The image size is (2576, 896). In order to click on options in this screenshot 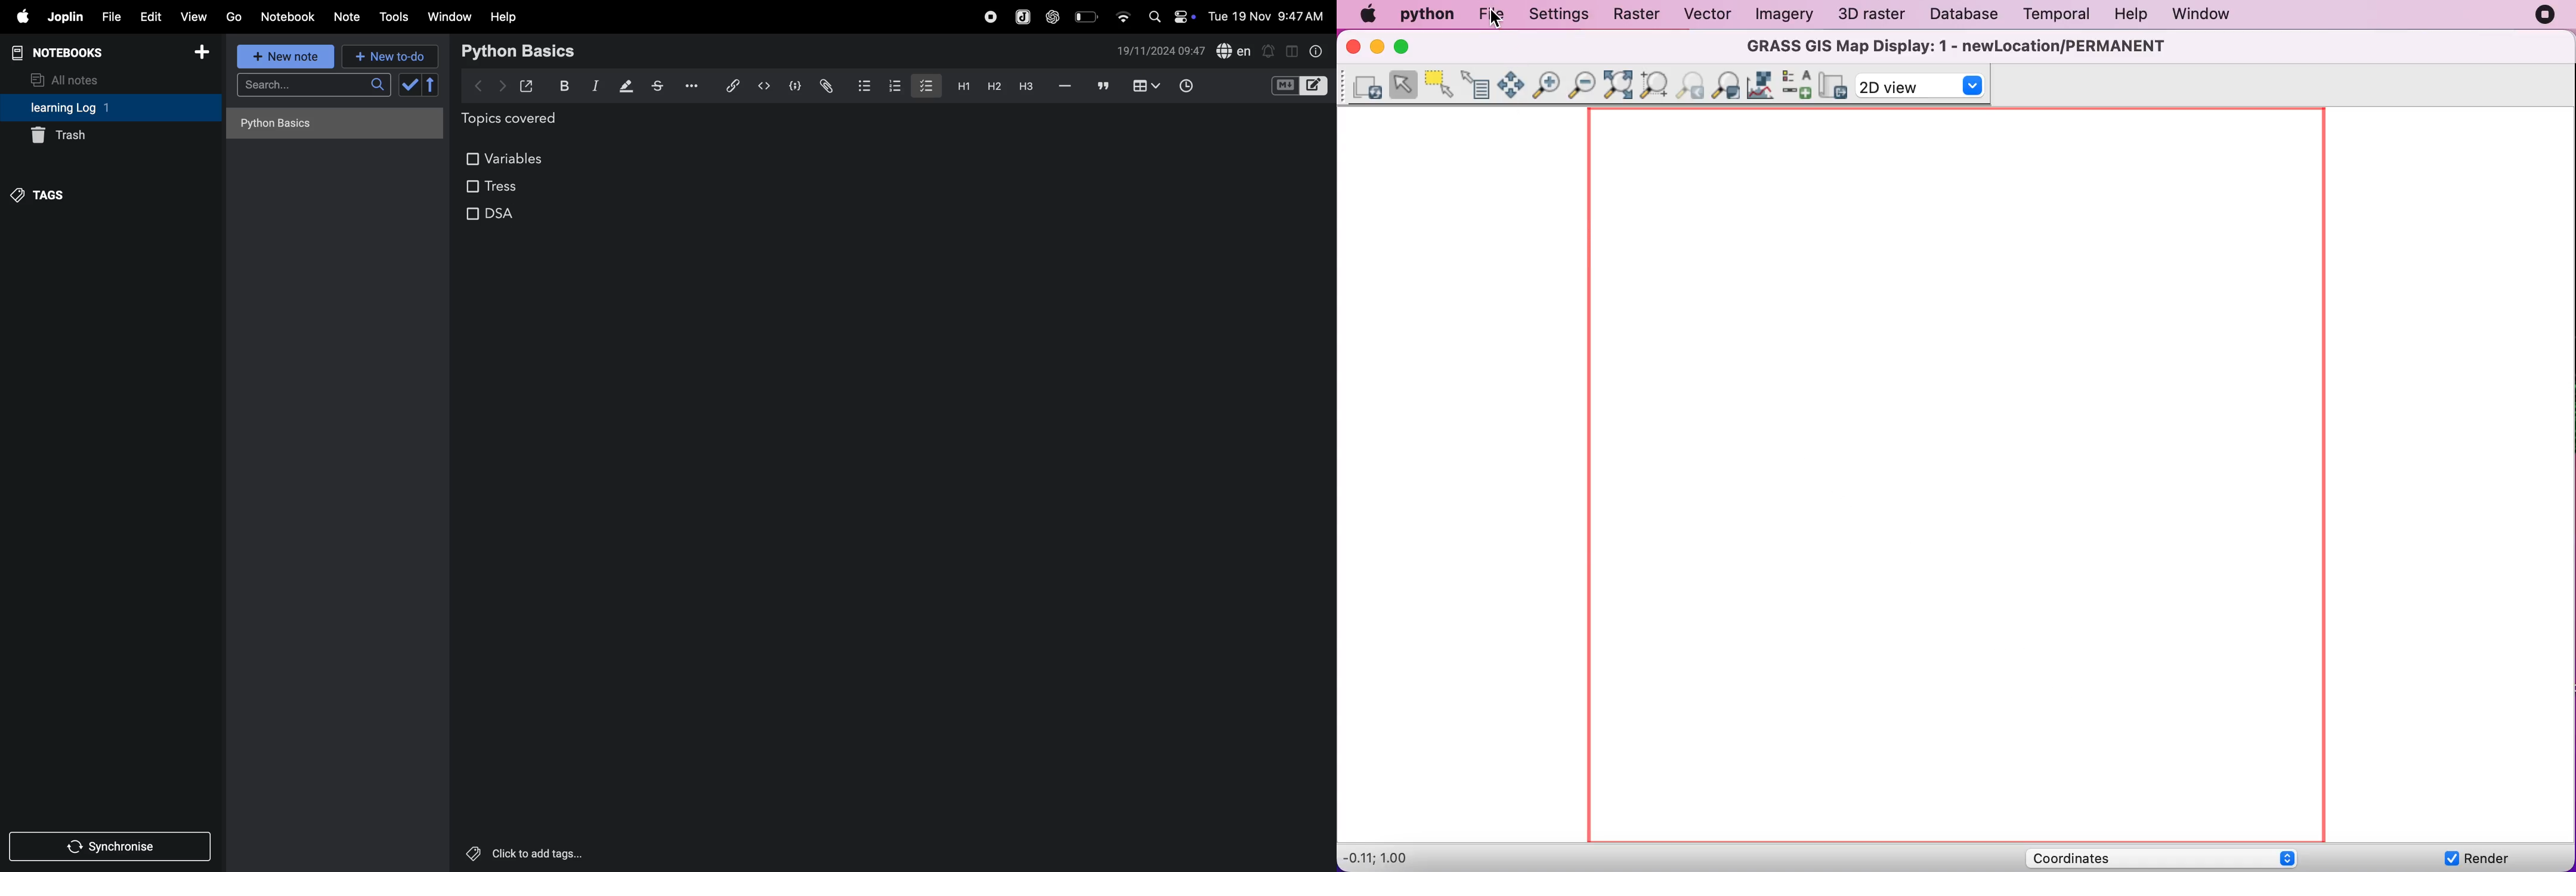, I will do `click(689, 85)`.